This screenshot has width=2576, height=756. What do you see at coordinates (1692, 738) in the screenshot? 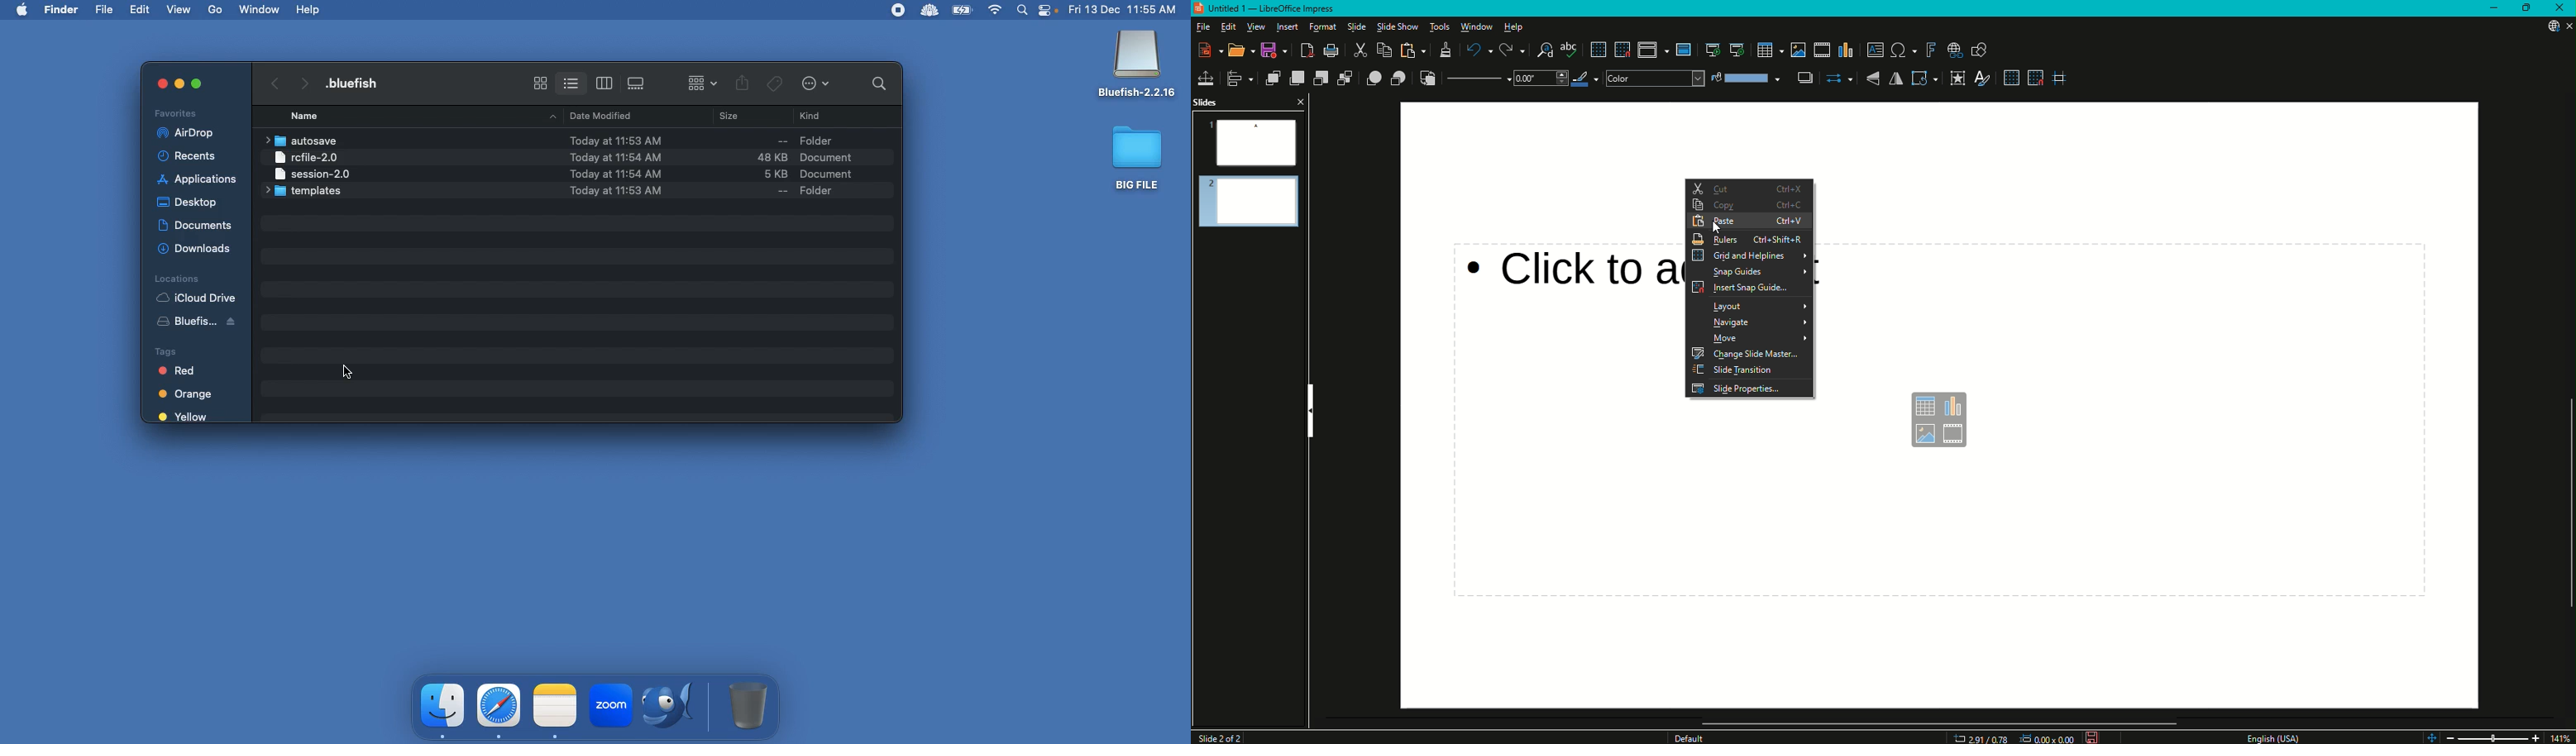
I see `` at bounding box center [1692, 738].